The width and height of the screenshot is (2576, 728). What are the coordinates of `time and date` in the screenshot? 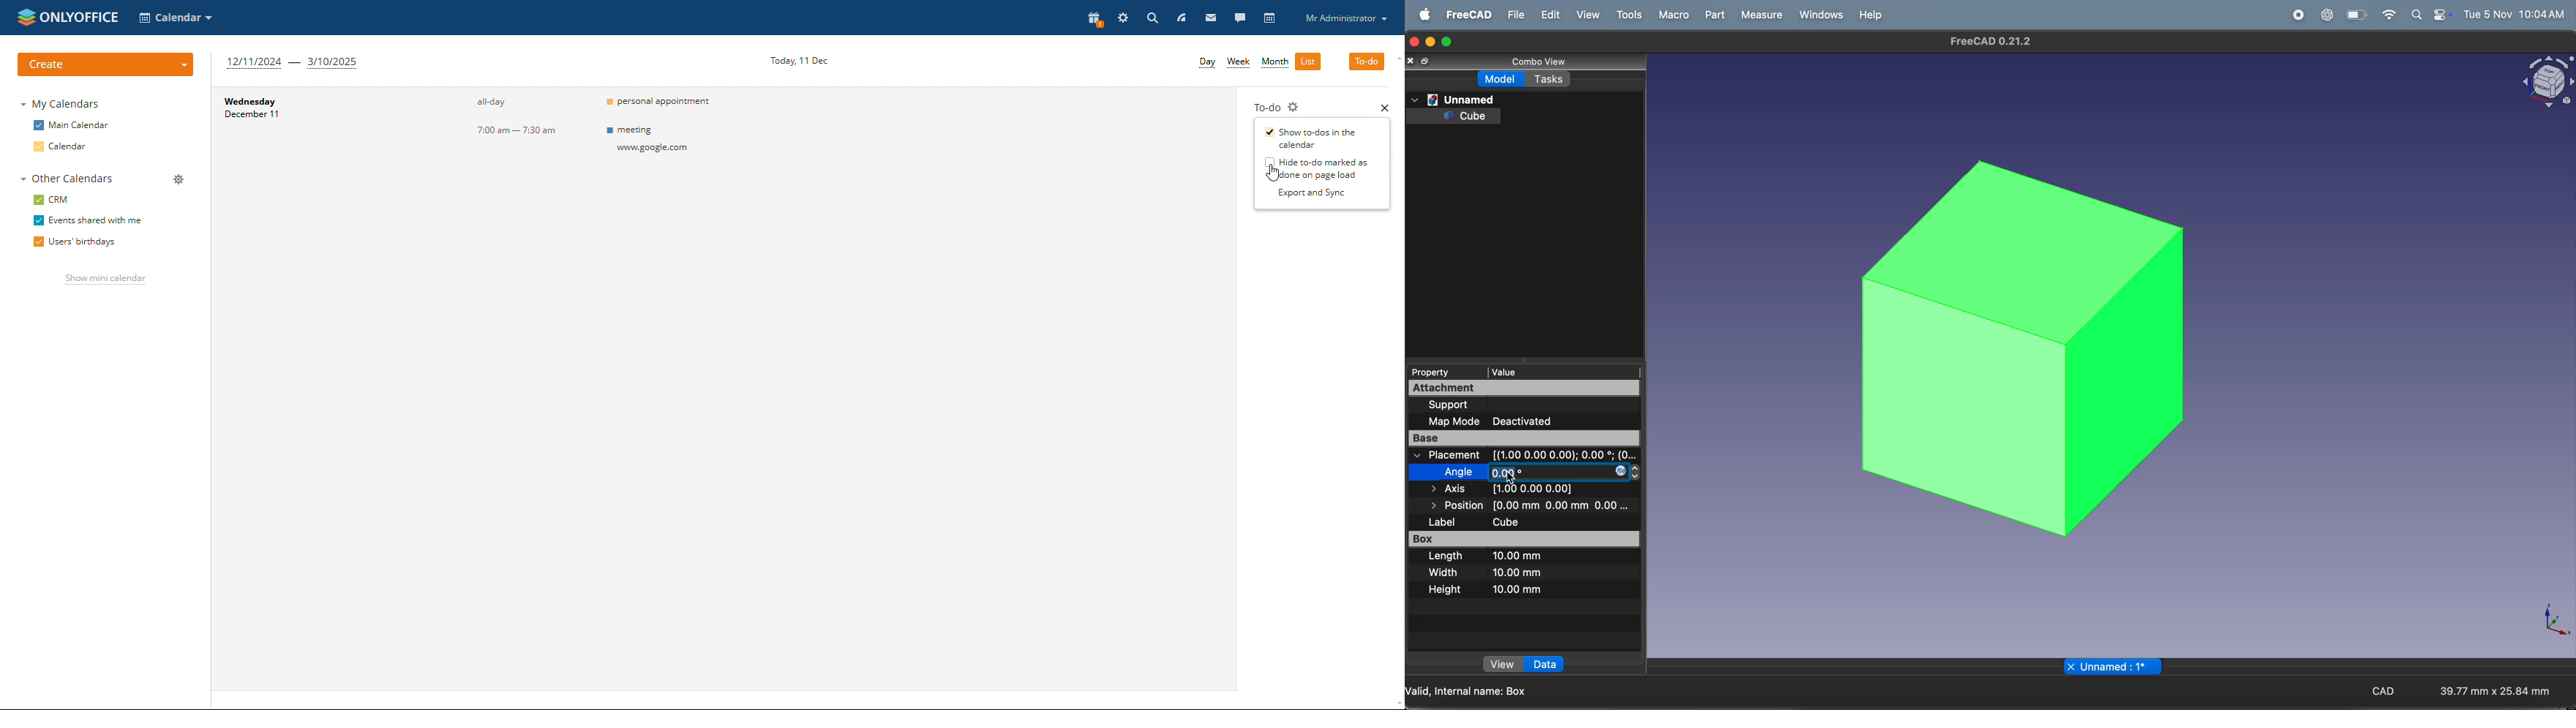 It's located at (2517, 14).